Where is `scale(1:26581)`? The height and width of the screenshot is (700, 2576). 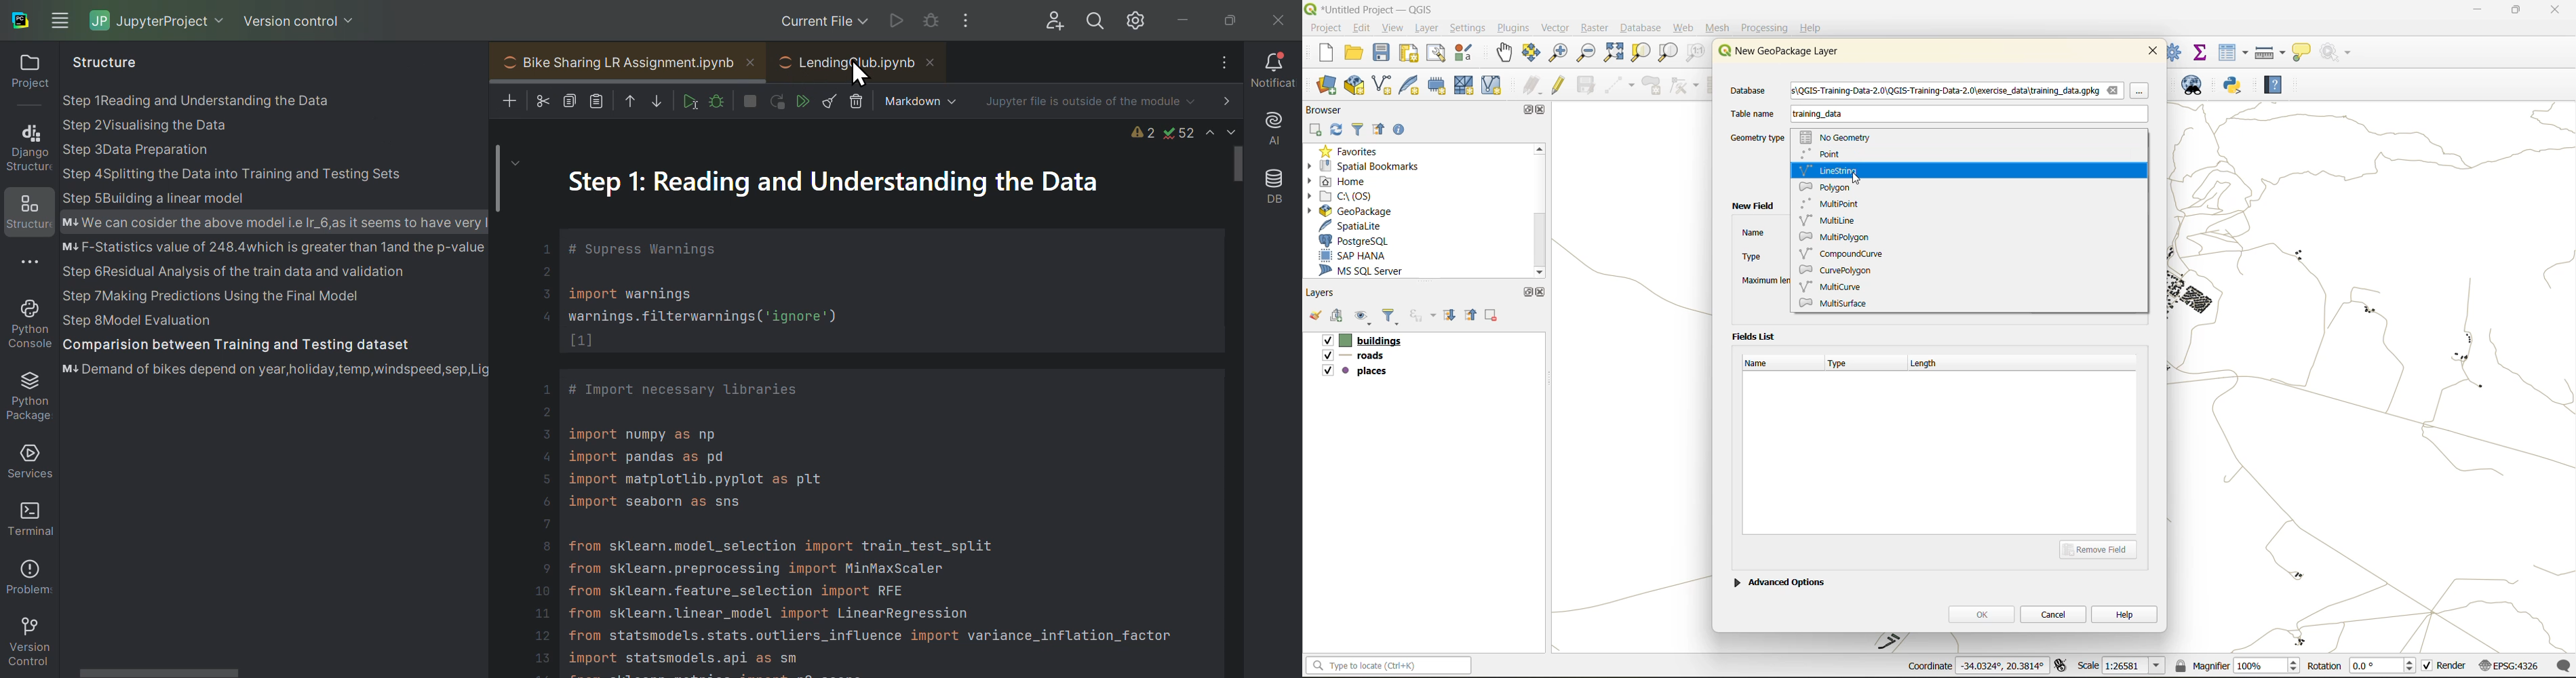 scale(1:26581) is located at coordinates (2123, 665).